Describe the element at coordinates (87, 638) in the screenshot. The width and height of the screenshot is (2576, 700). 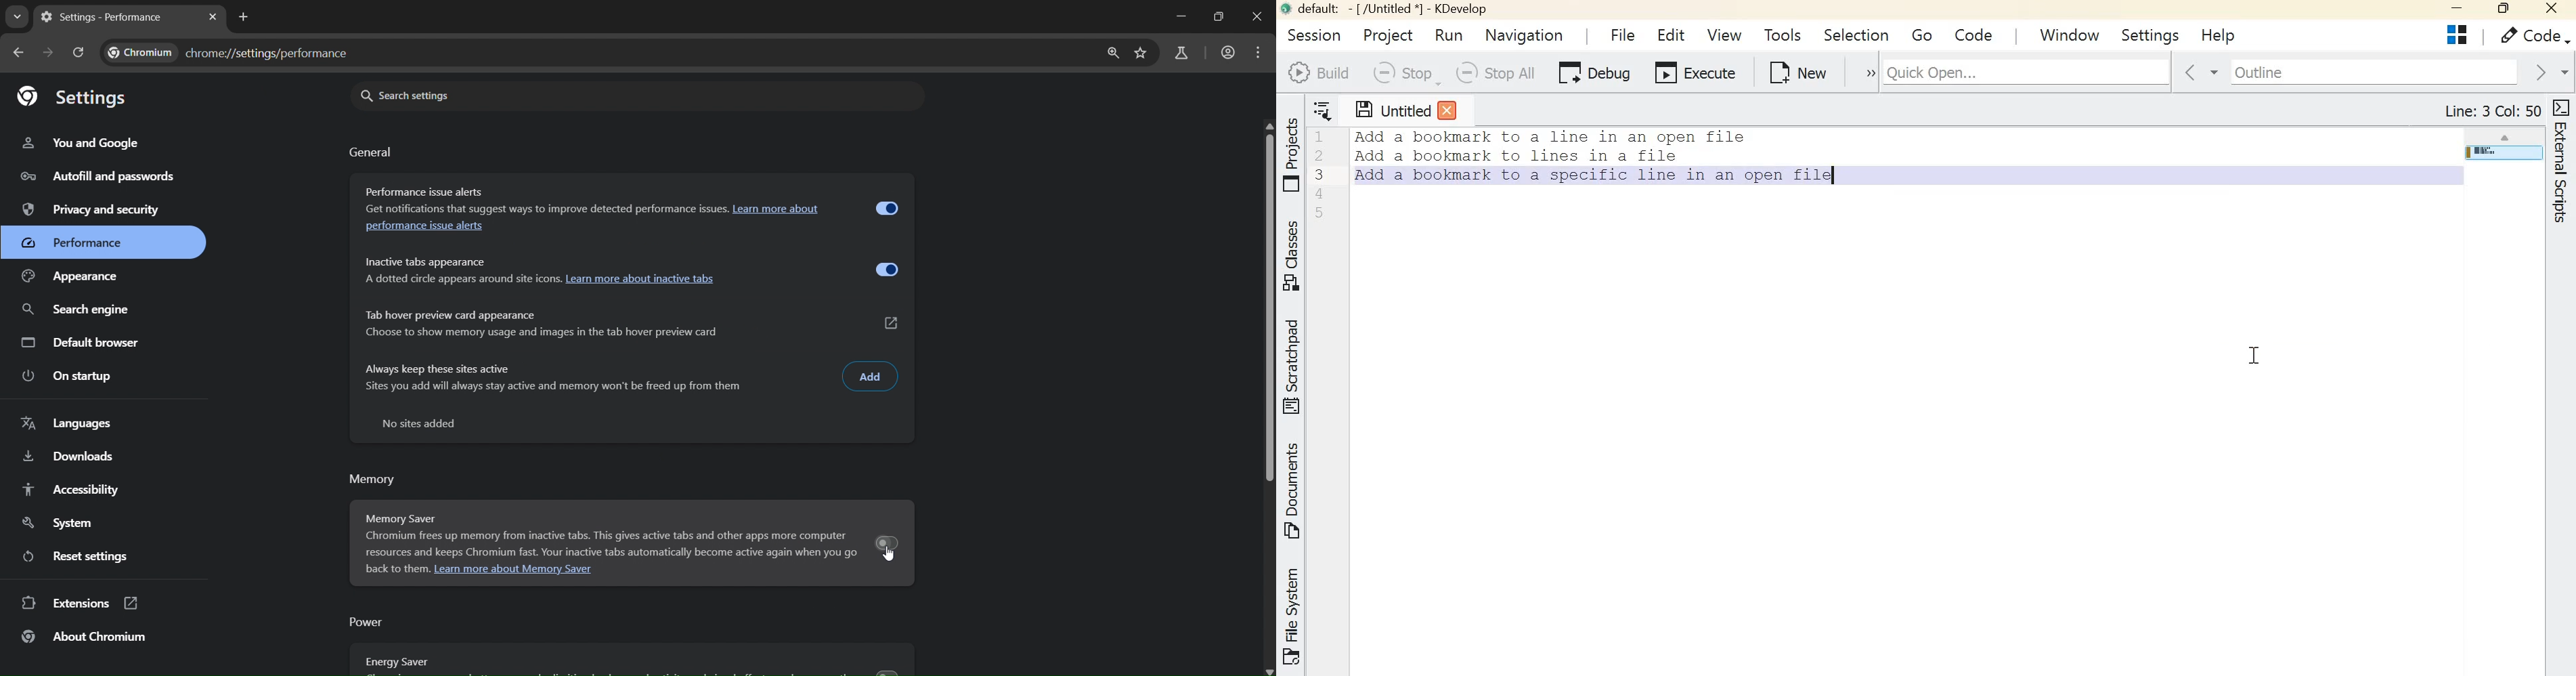
I see `about chromium` at that location.